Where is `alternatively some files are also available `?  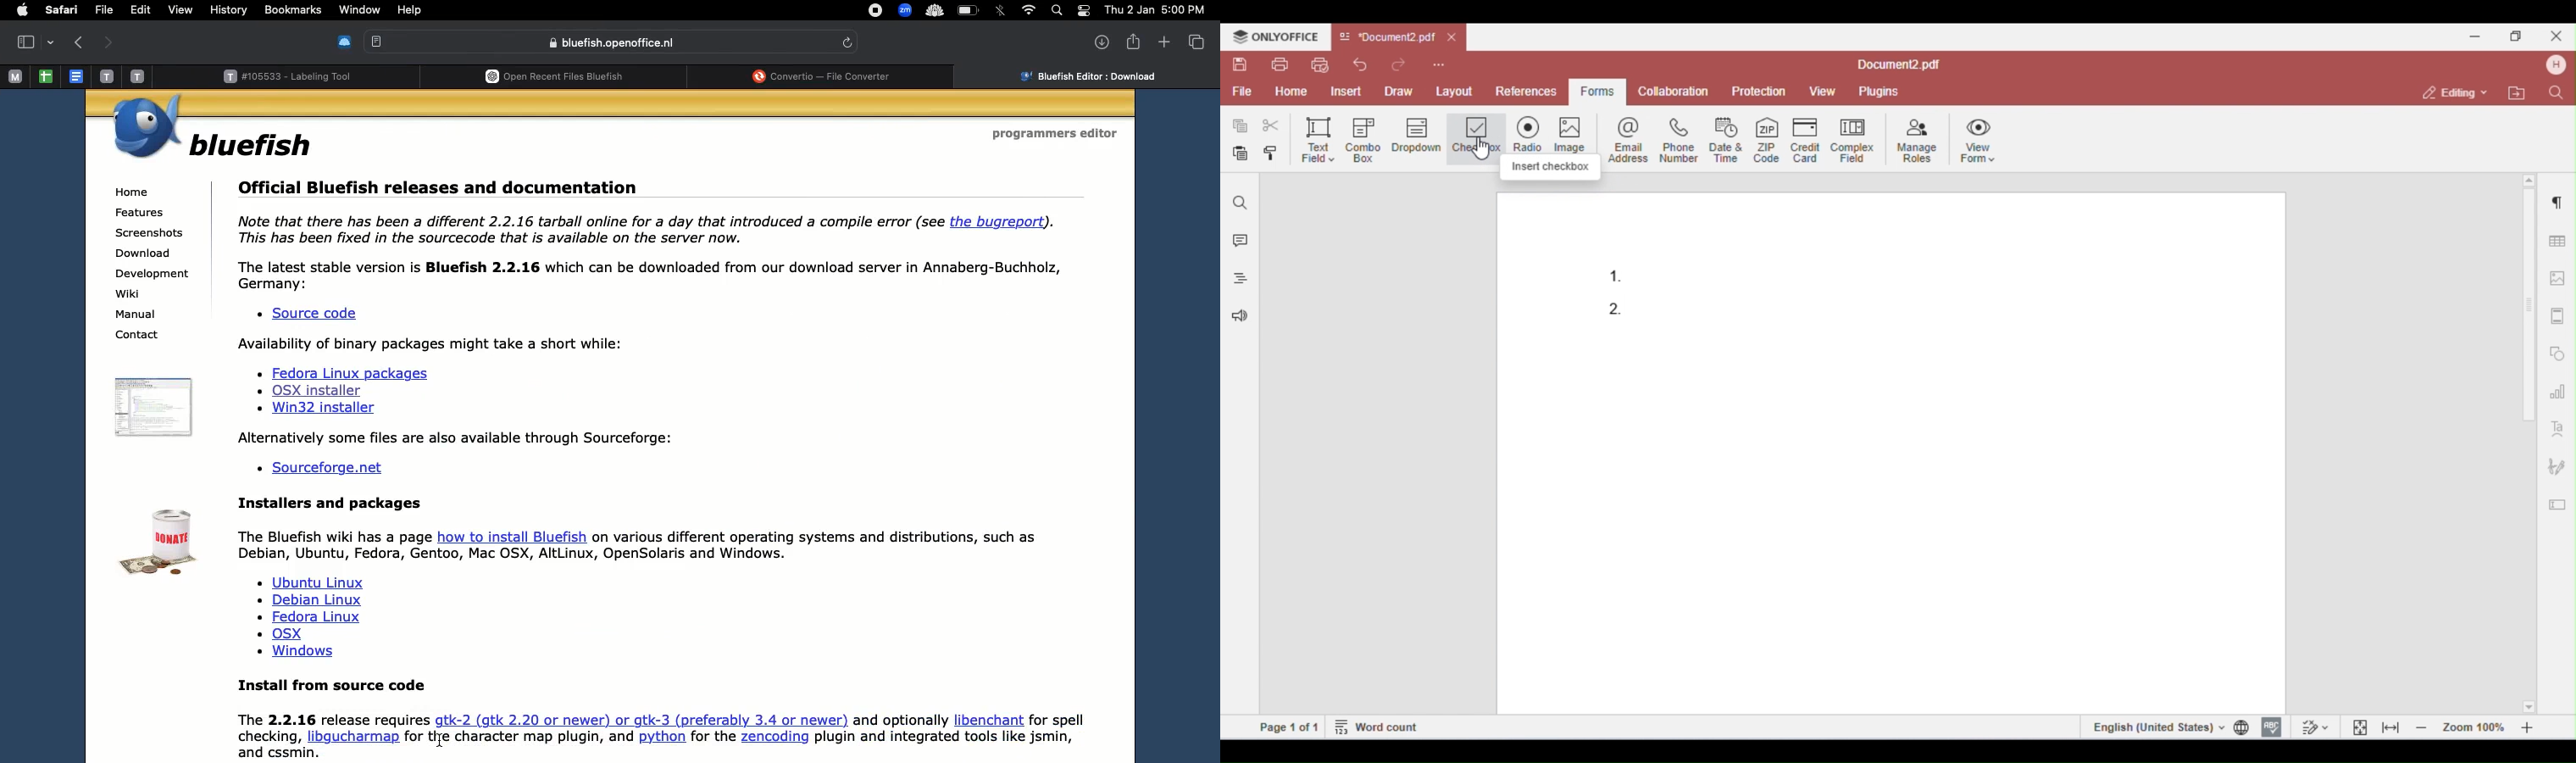 alternatively some files are also available  is located at coordinates (456, 437).